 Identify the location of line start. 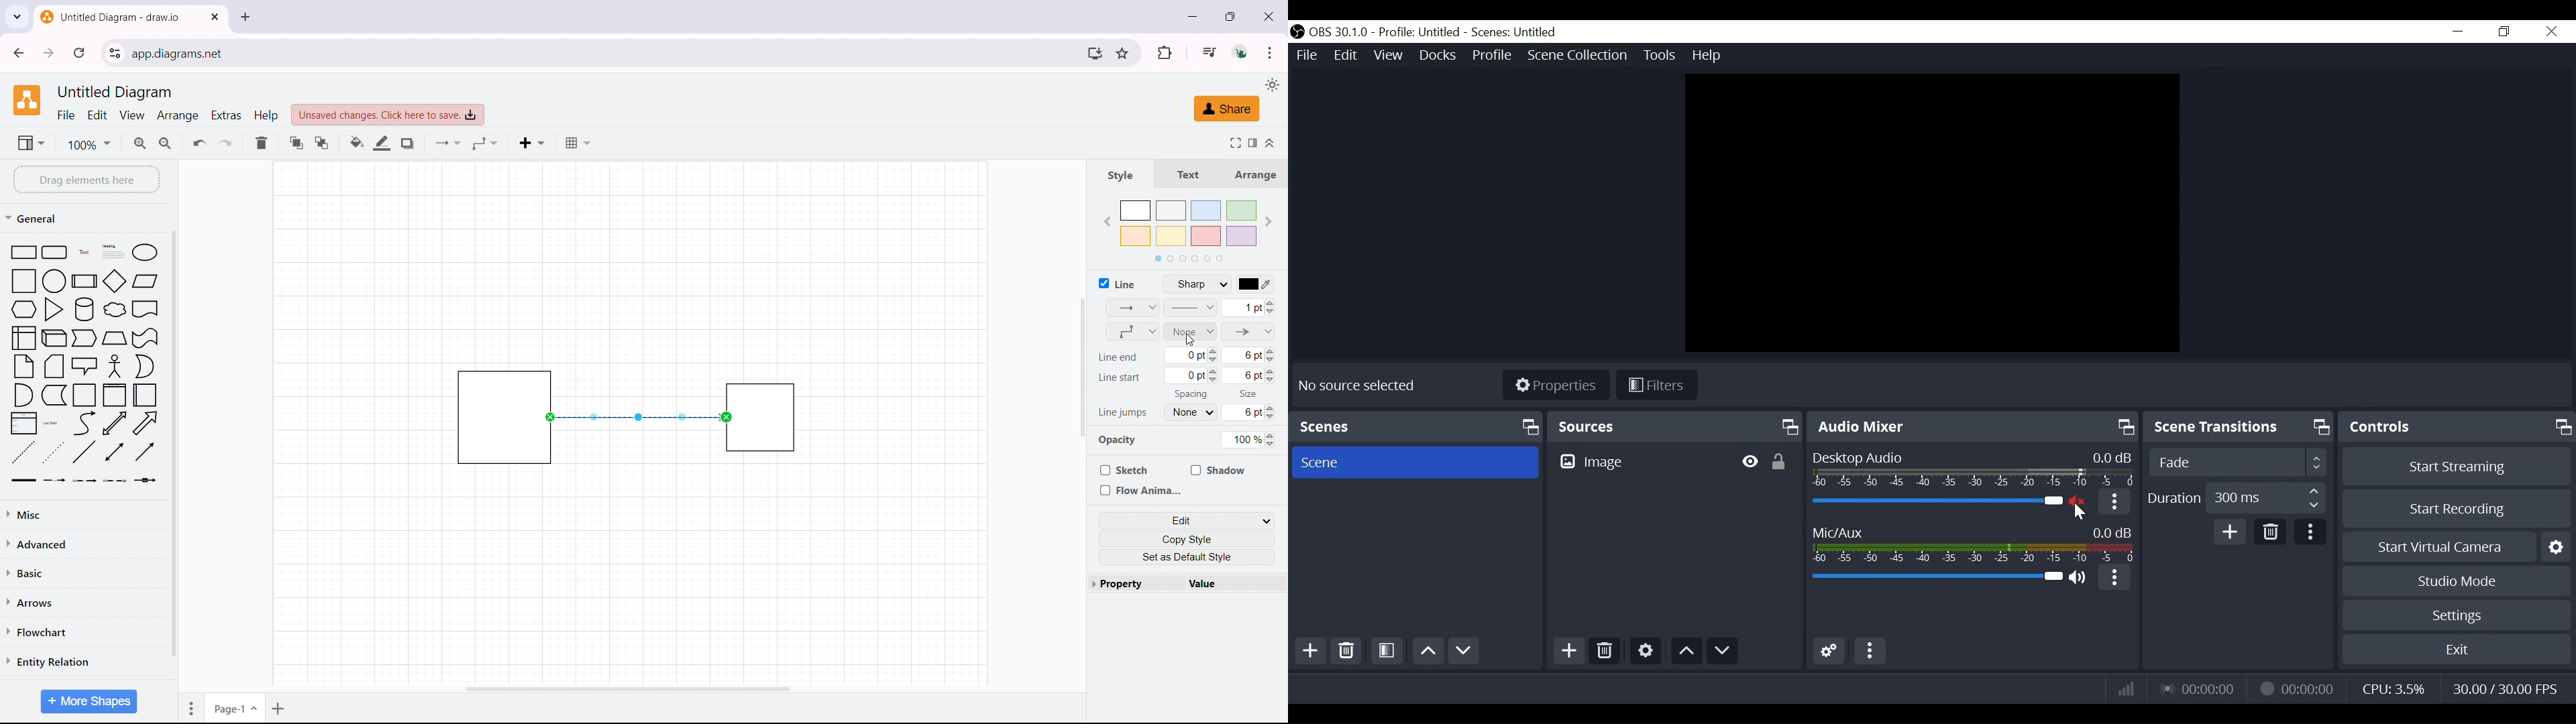
(1191, 331).